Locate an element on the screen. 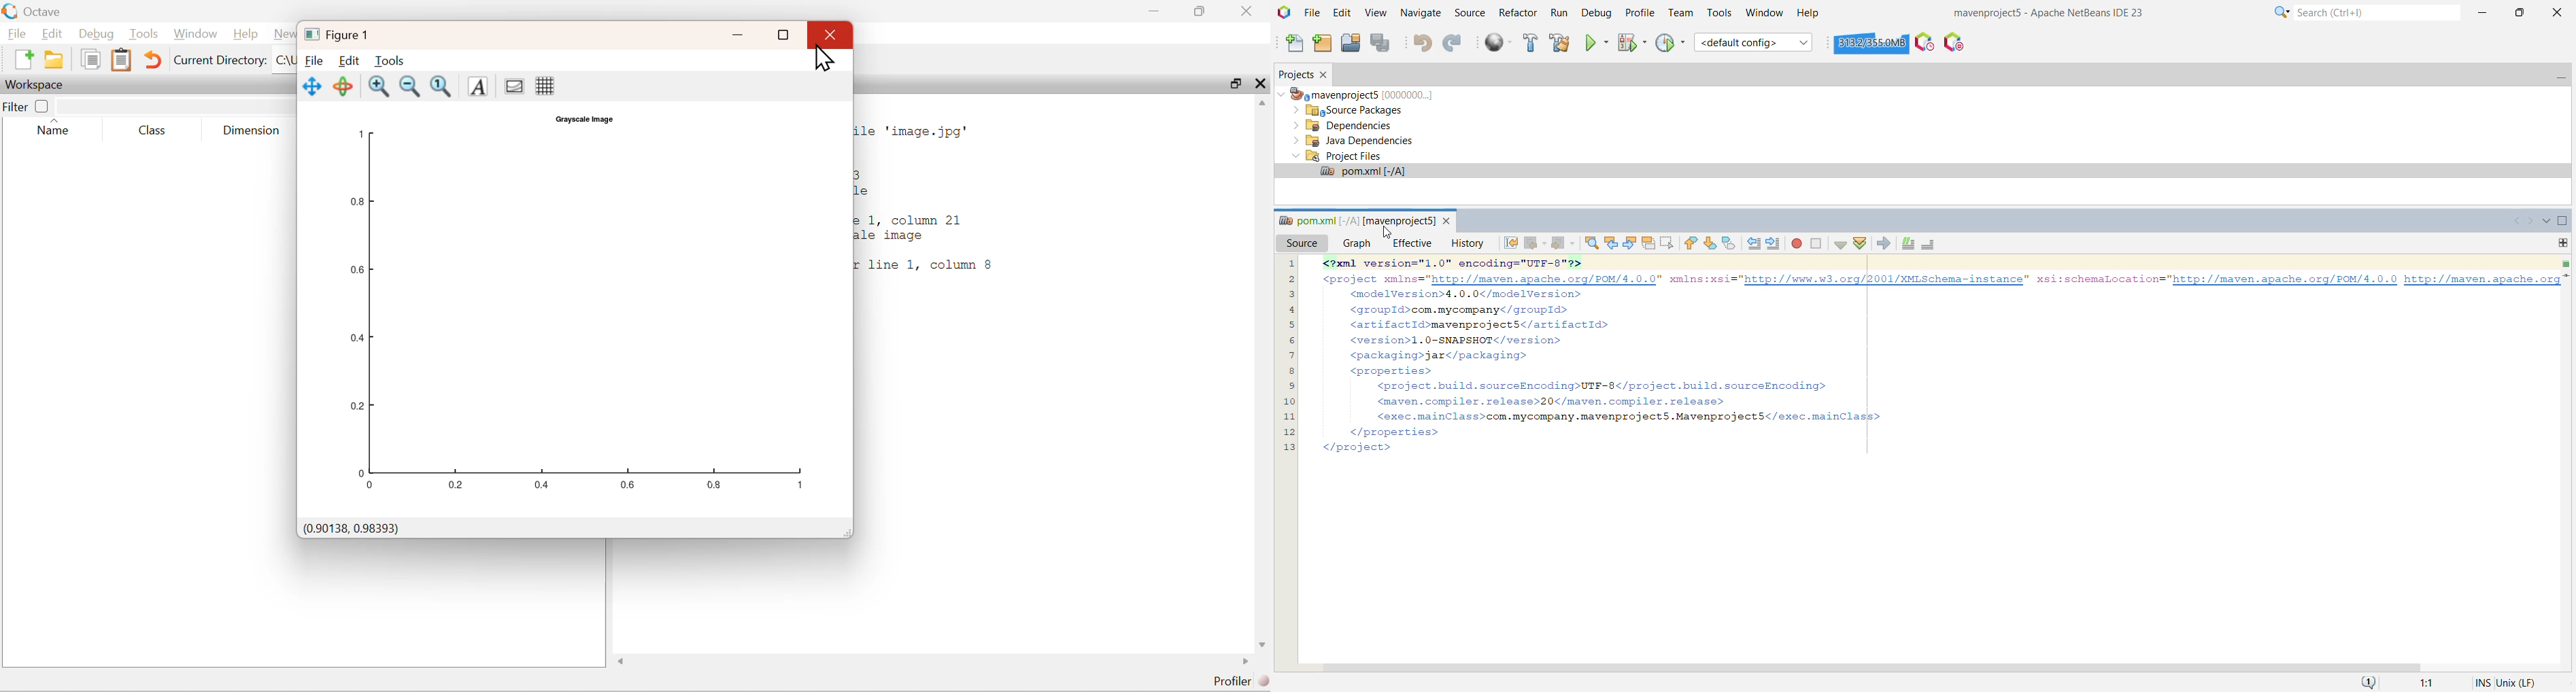  Rotate is located at coordinates (345, 87).